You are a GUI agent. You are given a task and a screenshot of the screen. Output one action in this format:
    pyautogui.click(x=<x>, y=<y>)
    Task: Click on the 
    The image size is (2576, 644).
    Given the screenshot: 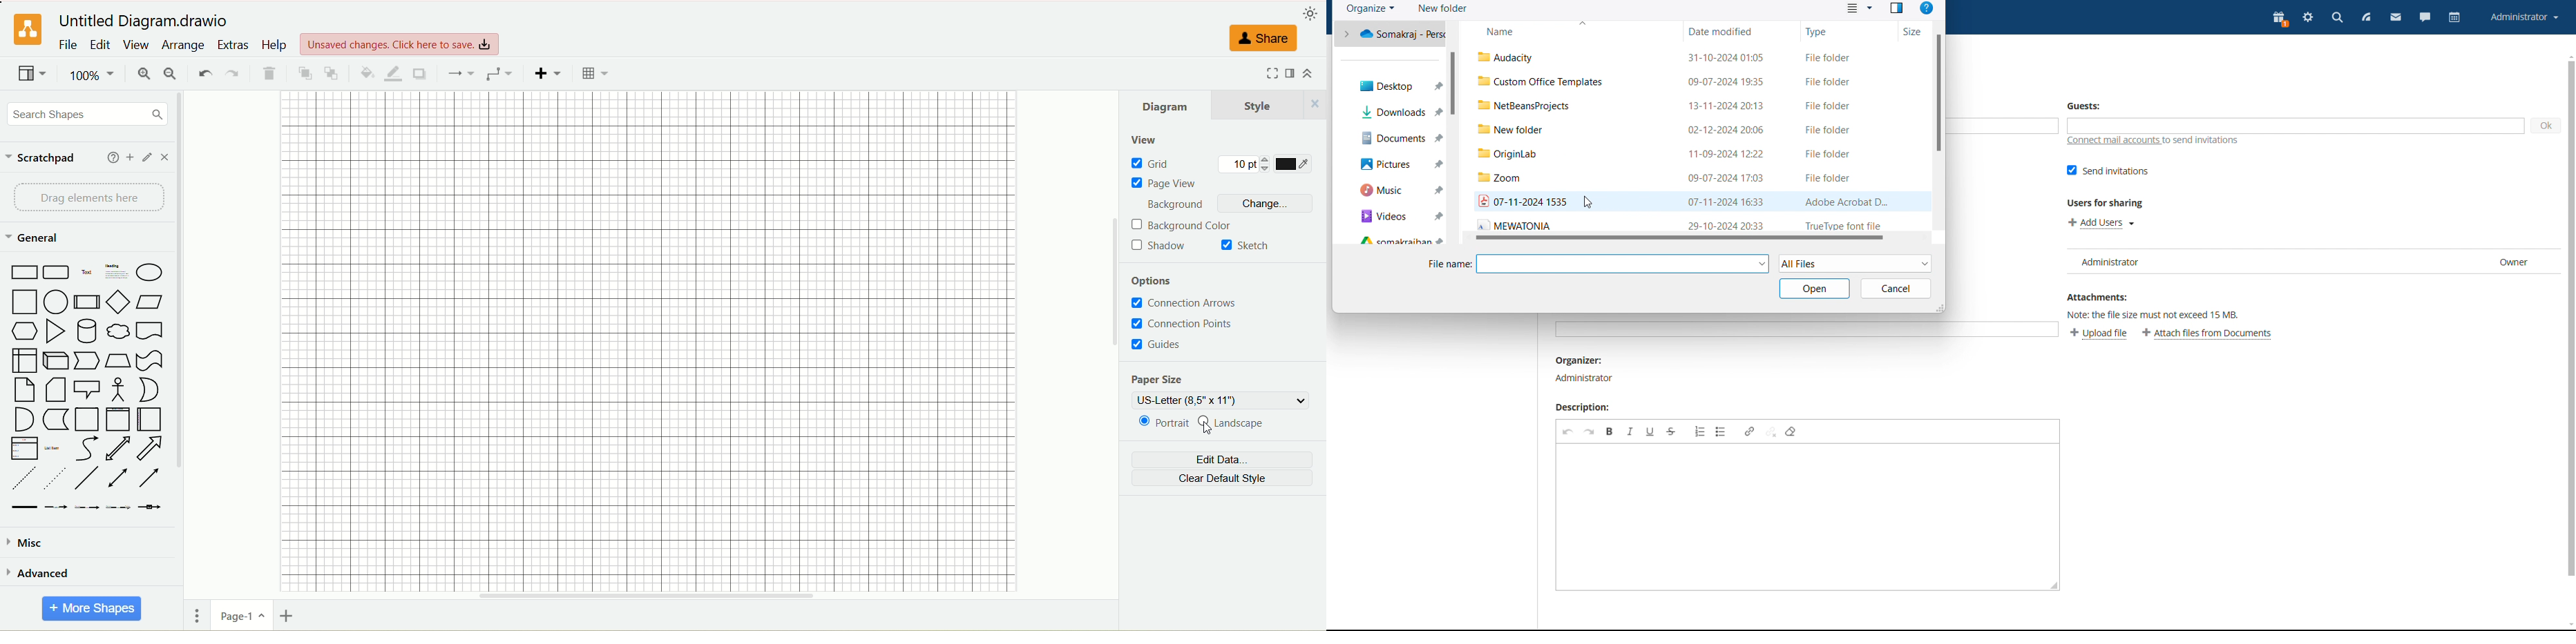 What is the action you would take?
    pyautogui.click(x=1392, y=85)
    